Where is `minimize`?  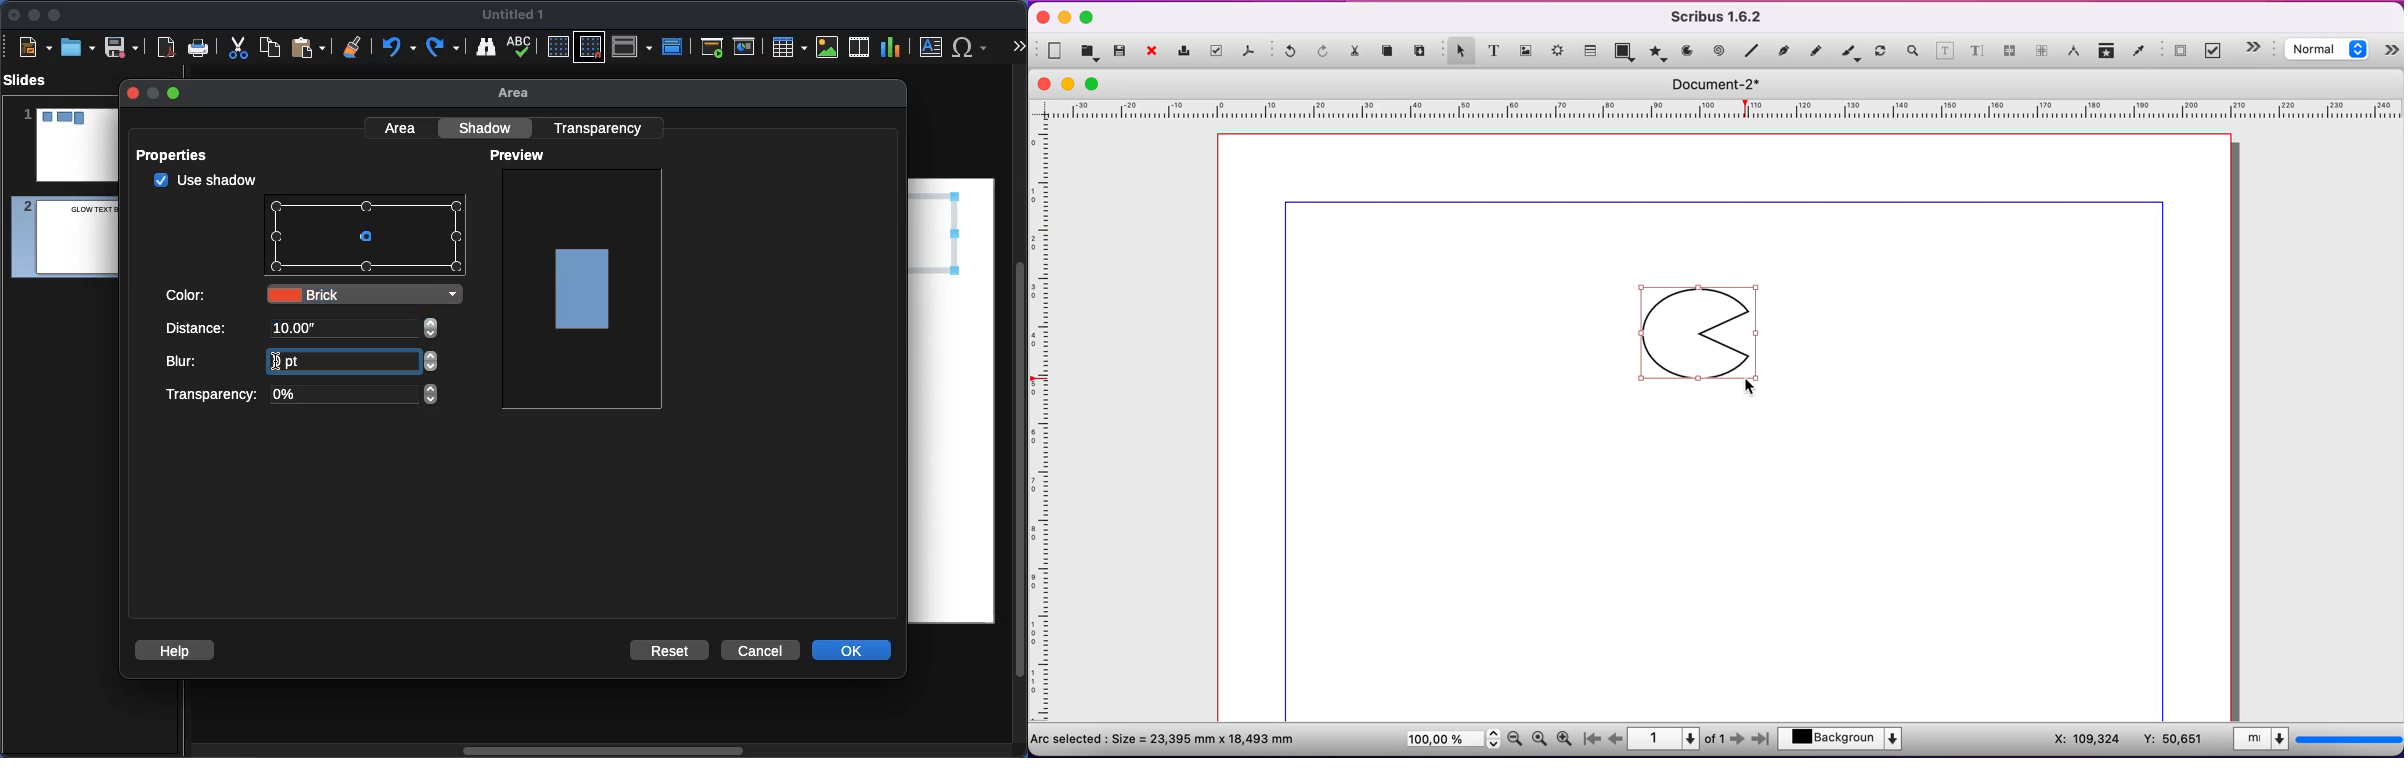
minimize is located at coordinates (1071, 84).